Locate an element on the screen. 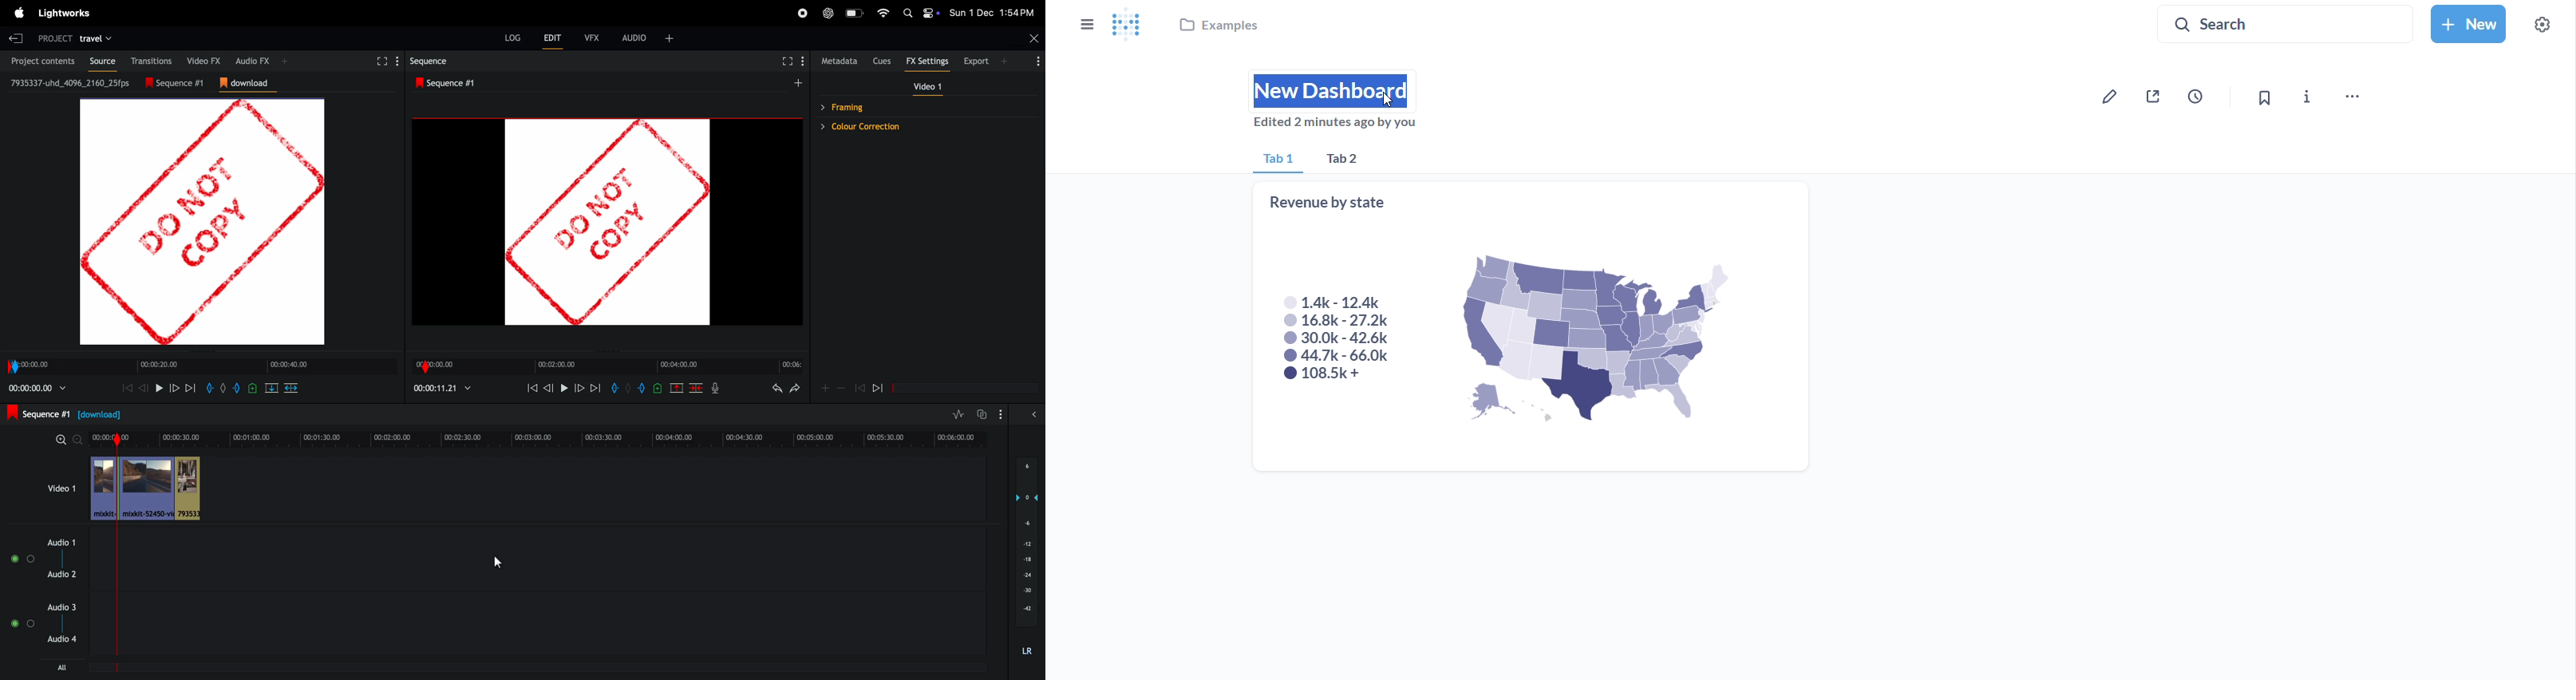  move,trash and more is located at coordinates (2352, 98).